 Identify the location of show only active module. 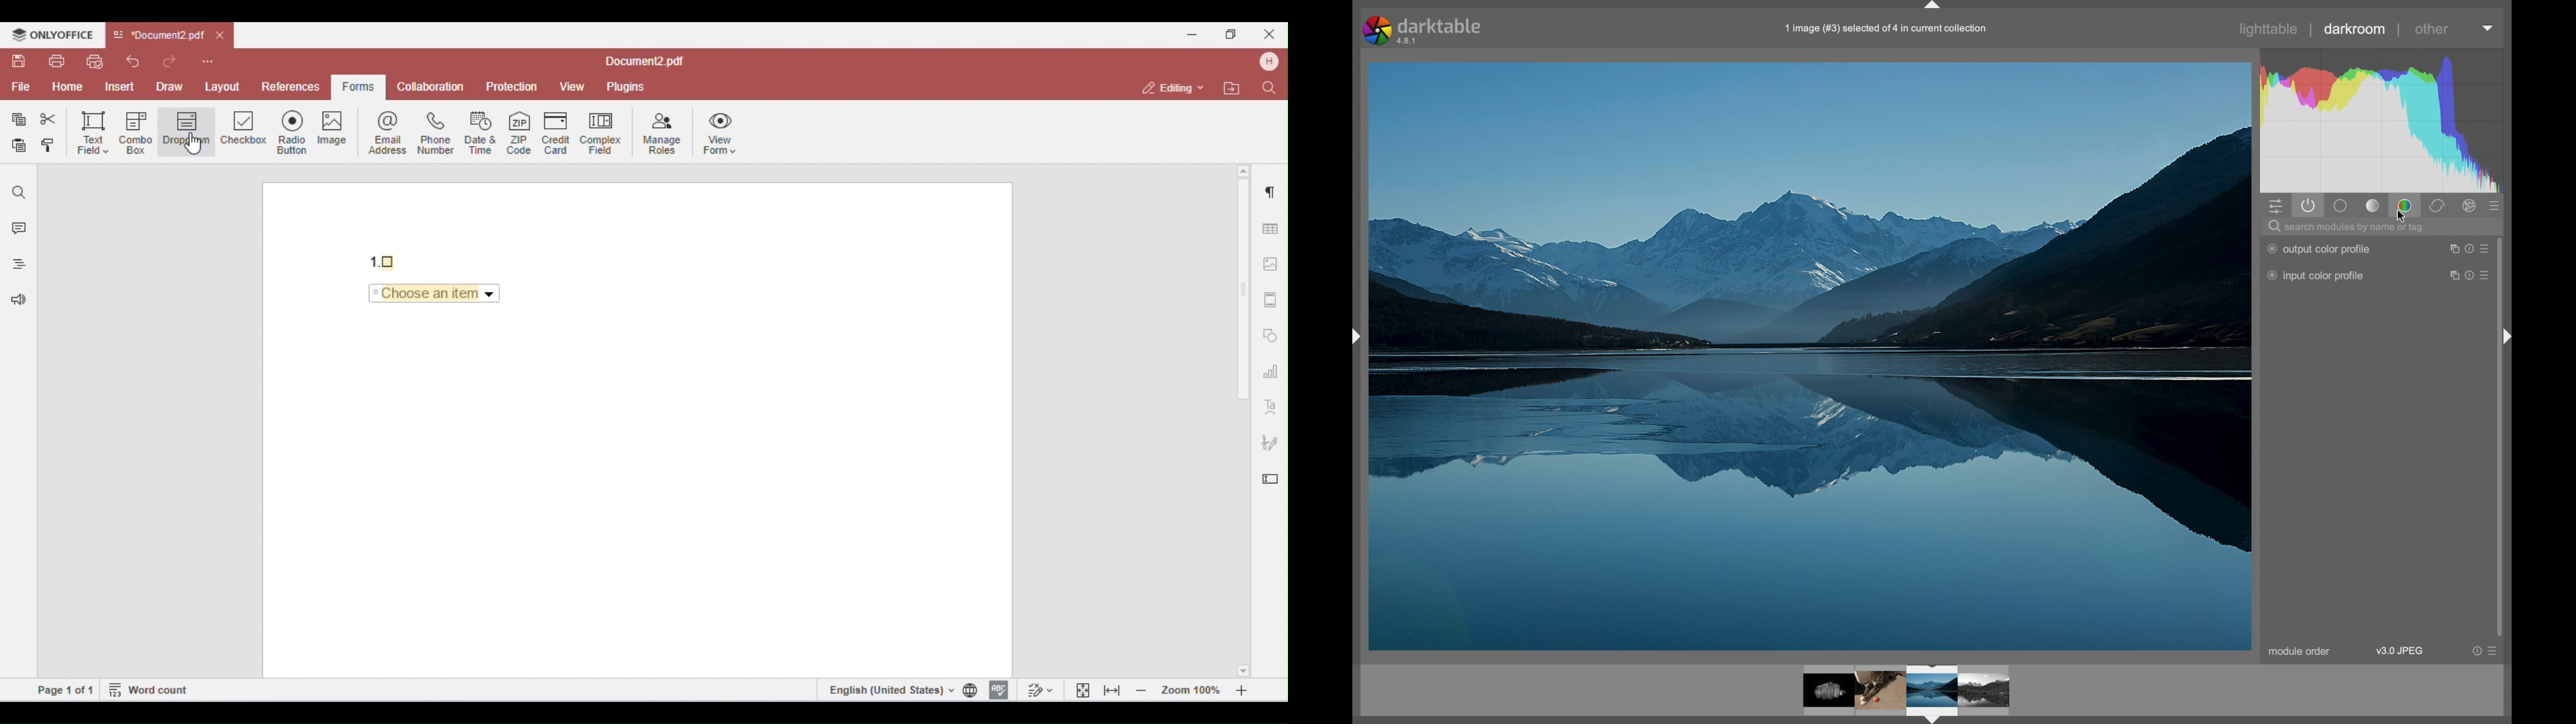
(2310, 206).